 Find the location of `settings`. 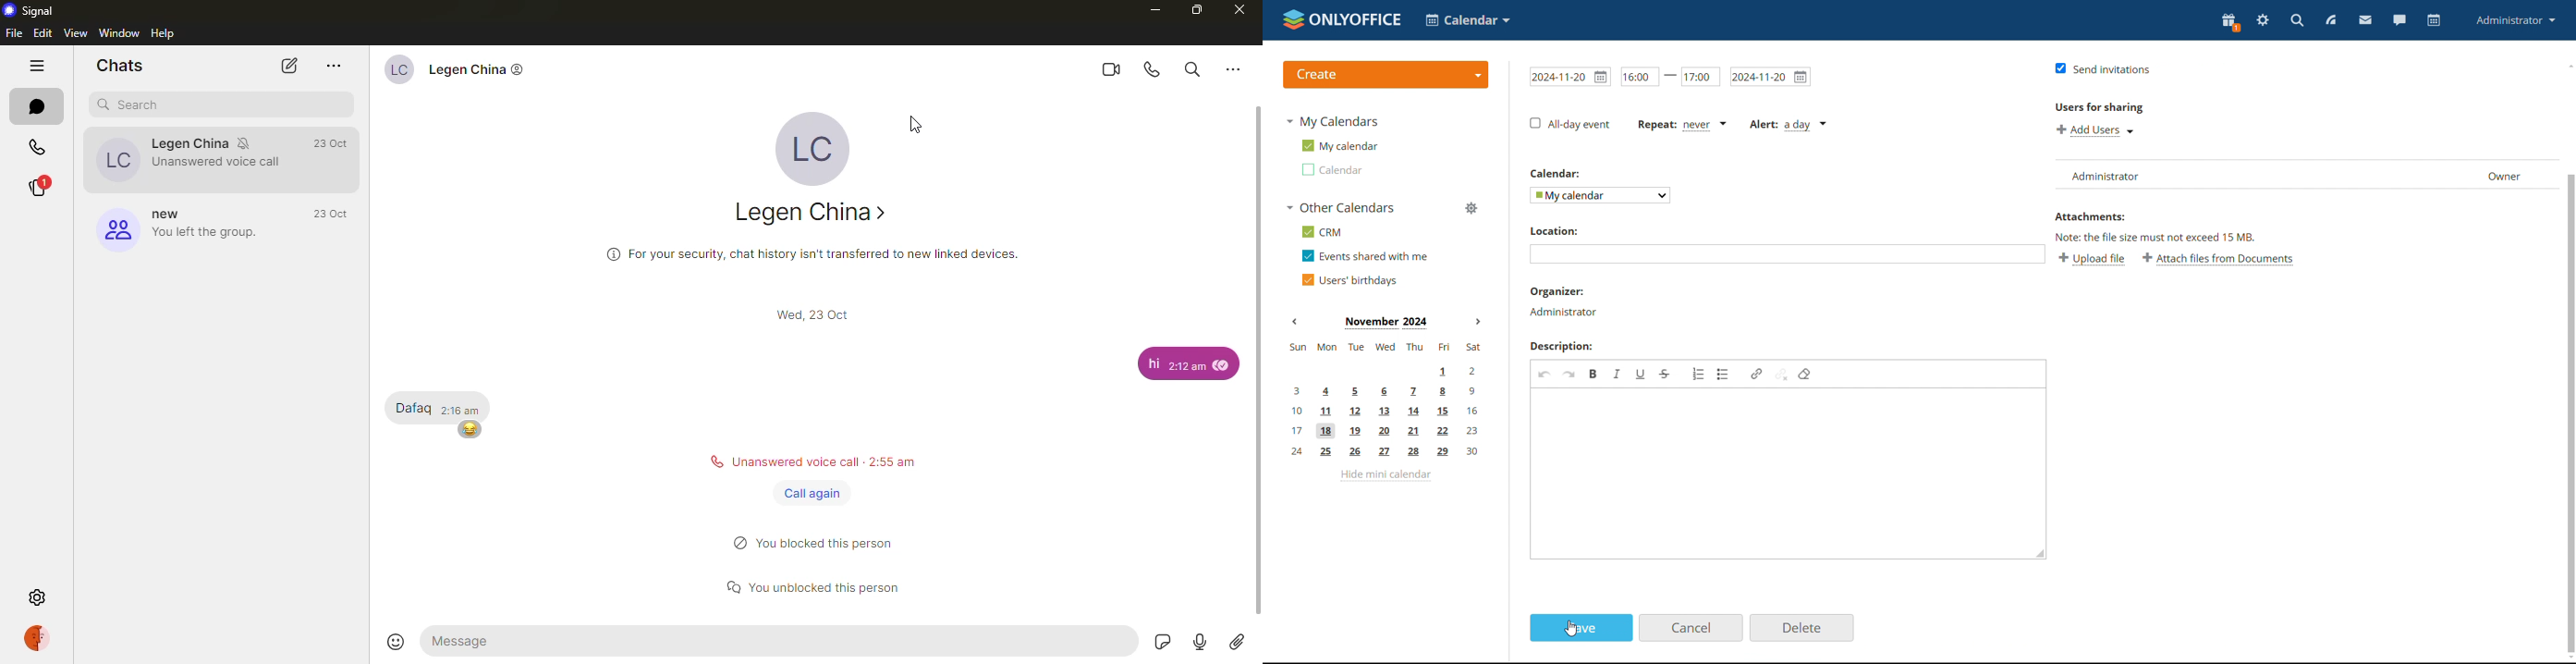

settings is located at coordinates (2264, 20).